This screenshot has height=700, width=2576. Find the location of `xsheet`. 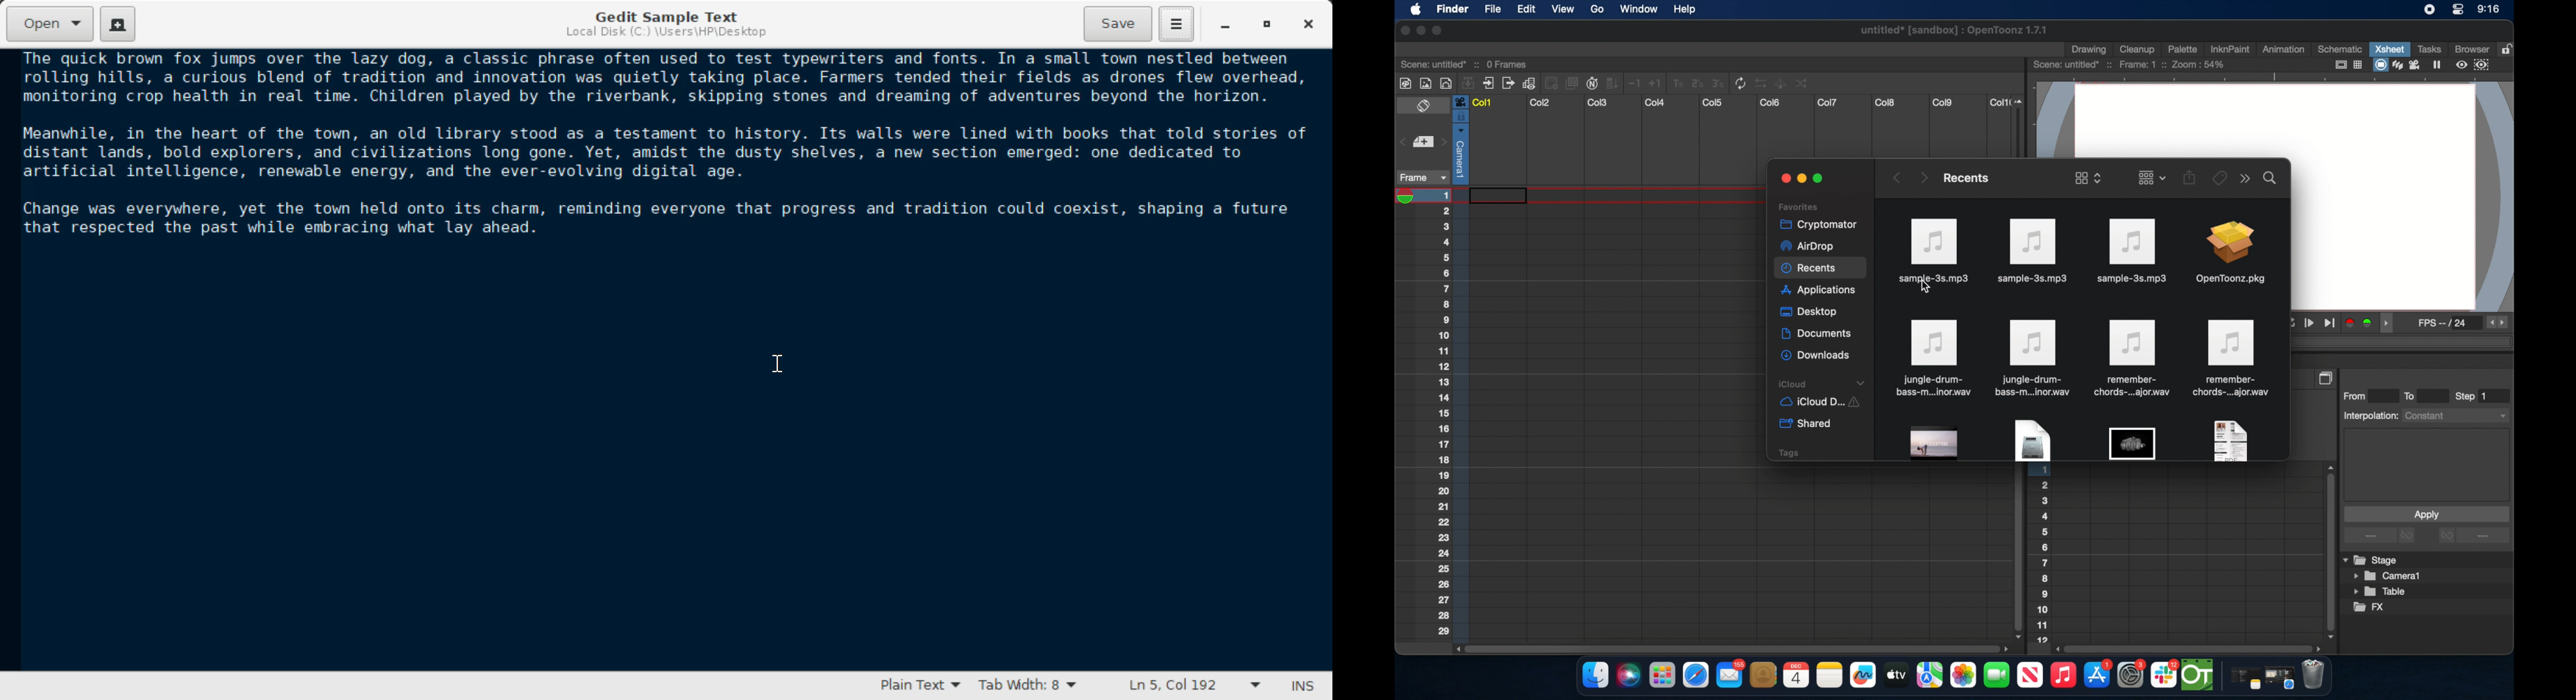

xsheet is located at coordinates (2389, 49).